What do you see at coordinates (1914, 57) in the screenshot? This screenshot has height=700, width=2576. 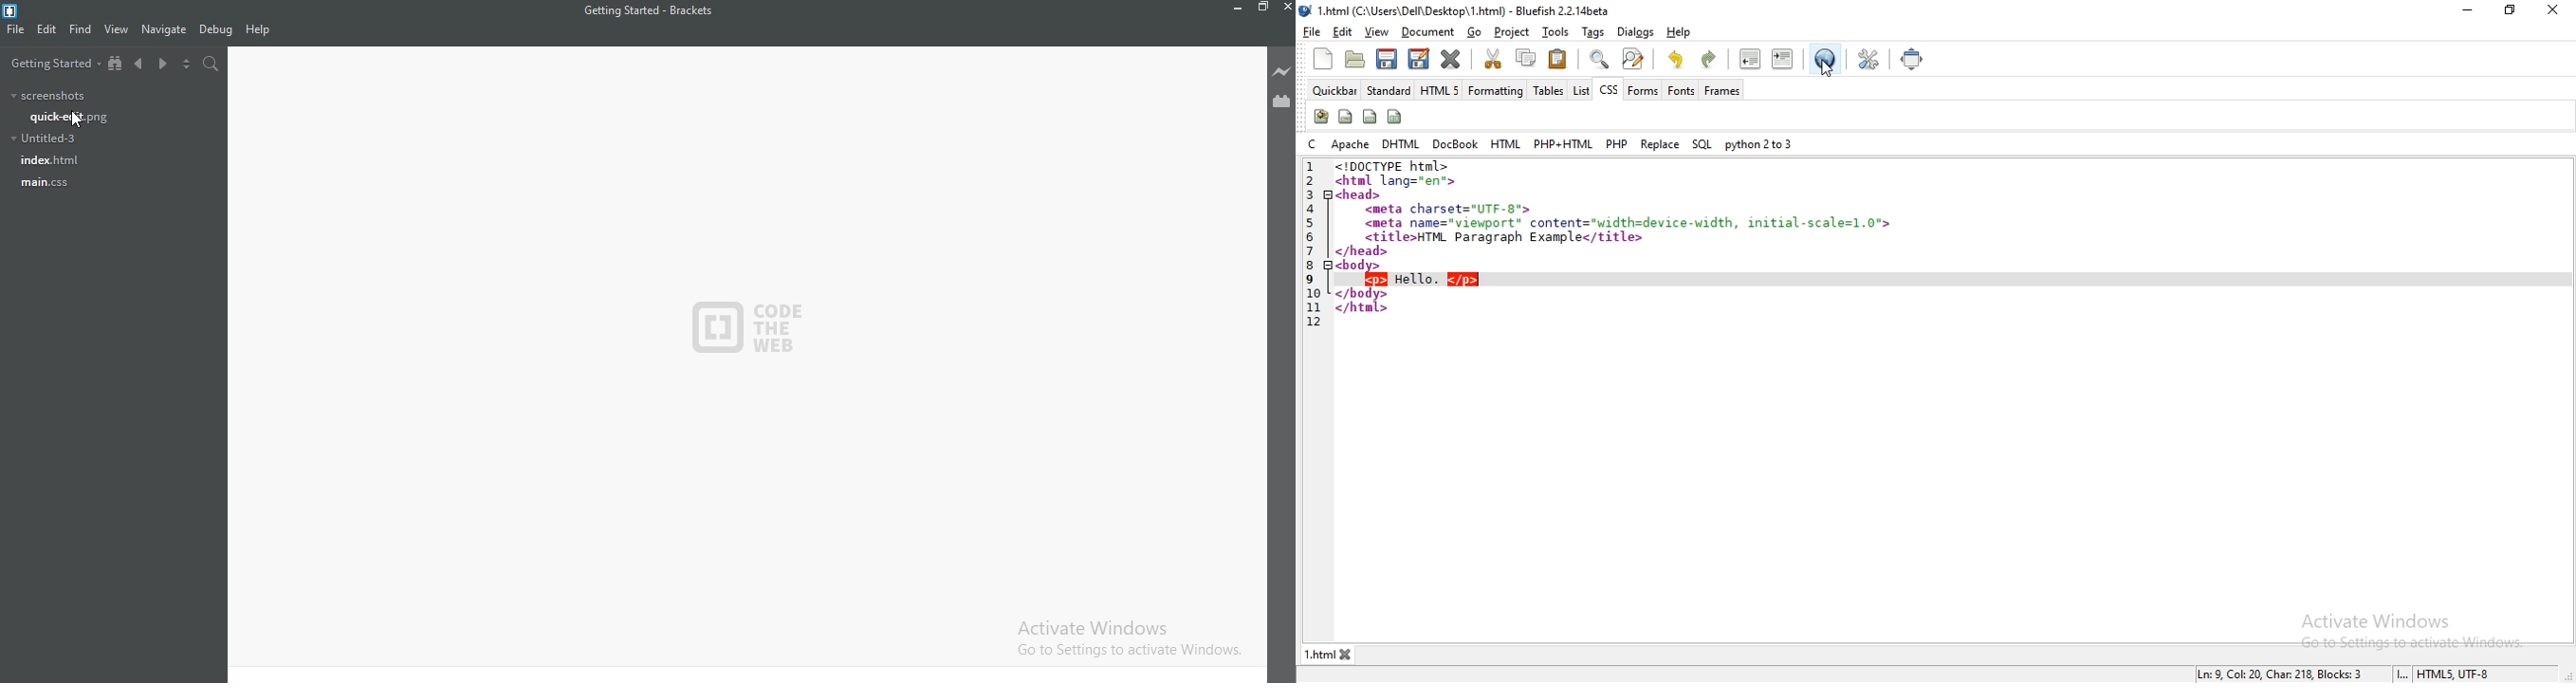 I see `full screen` at bounding box center [1914, 57].